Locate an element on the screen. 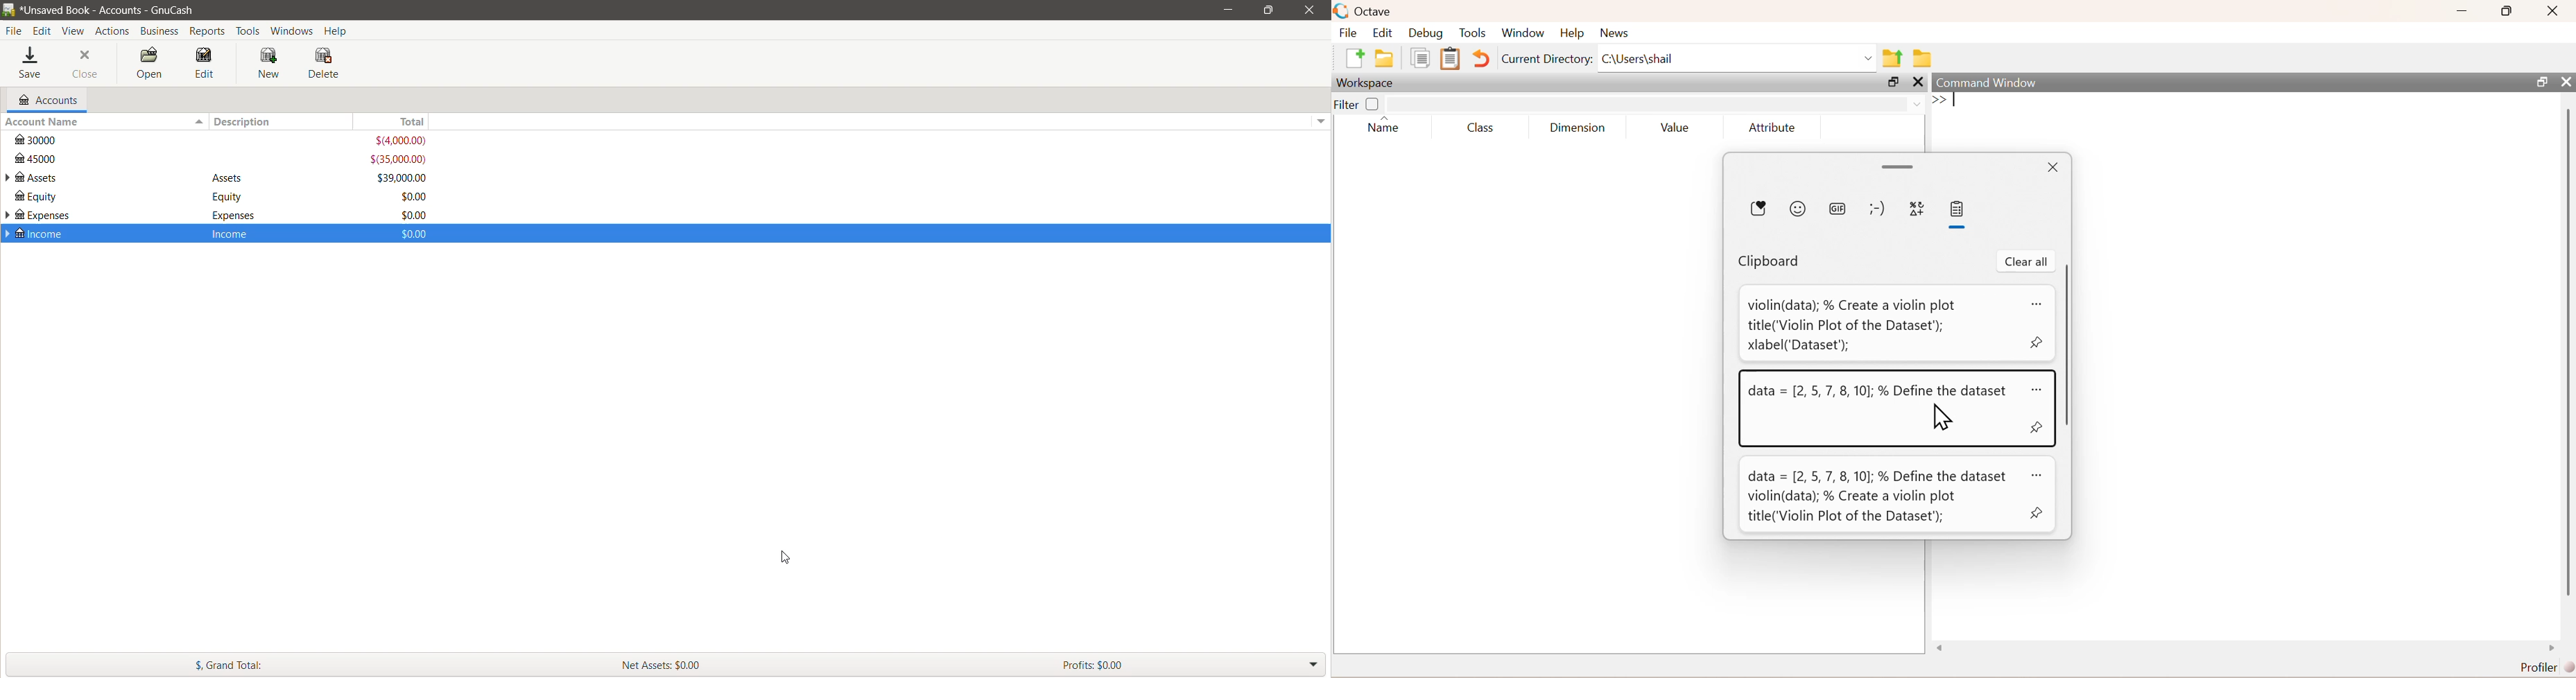 The width and height of the screenshot is (2576, 700). file is located at coordinates (1348, 32).